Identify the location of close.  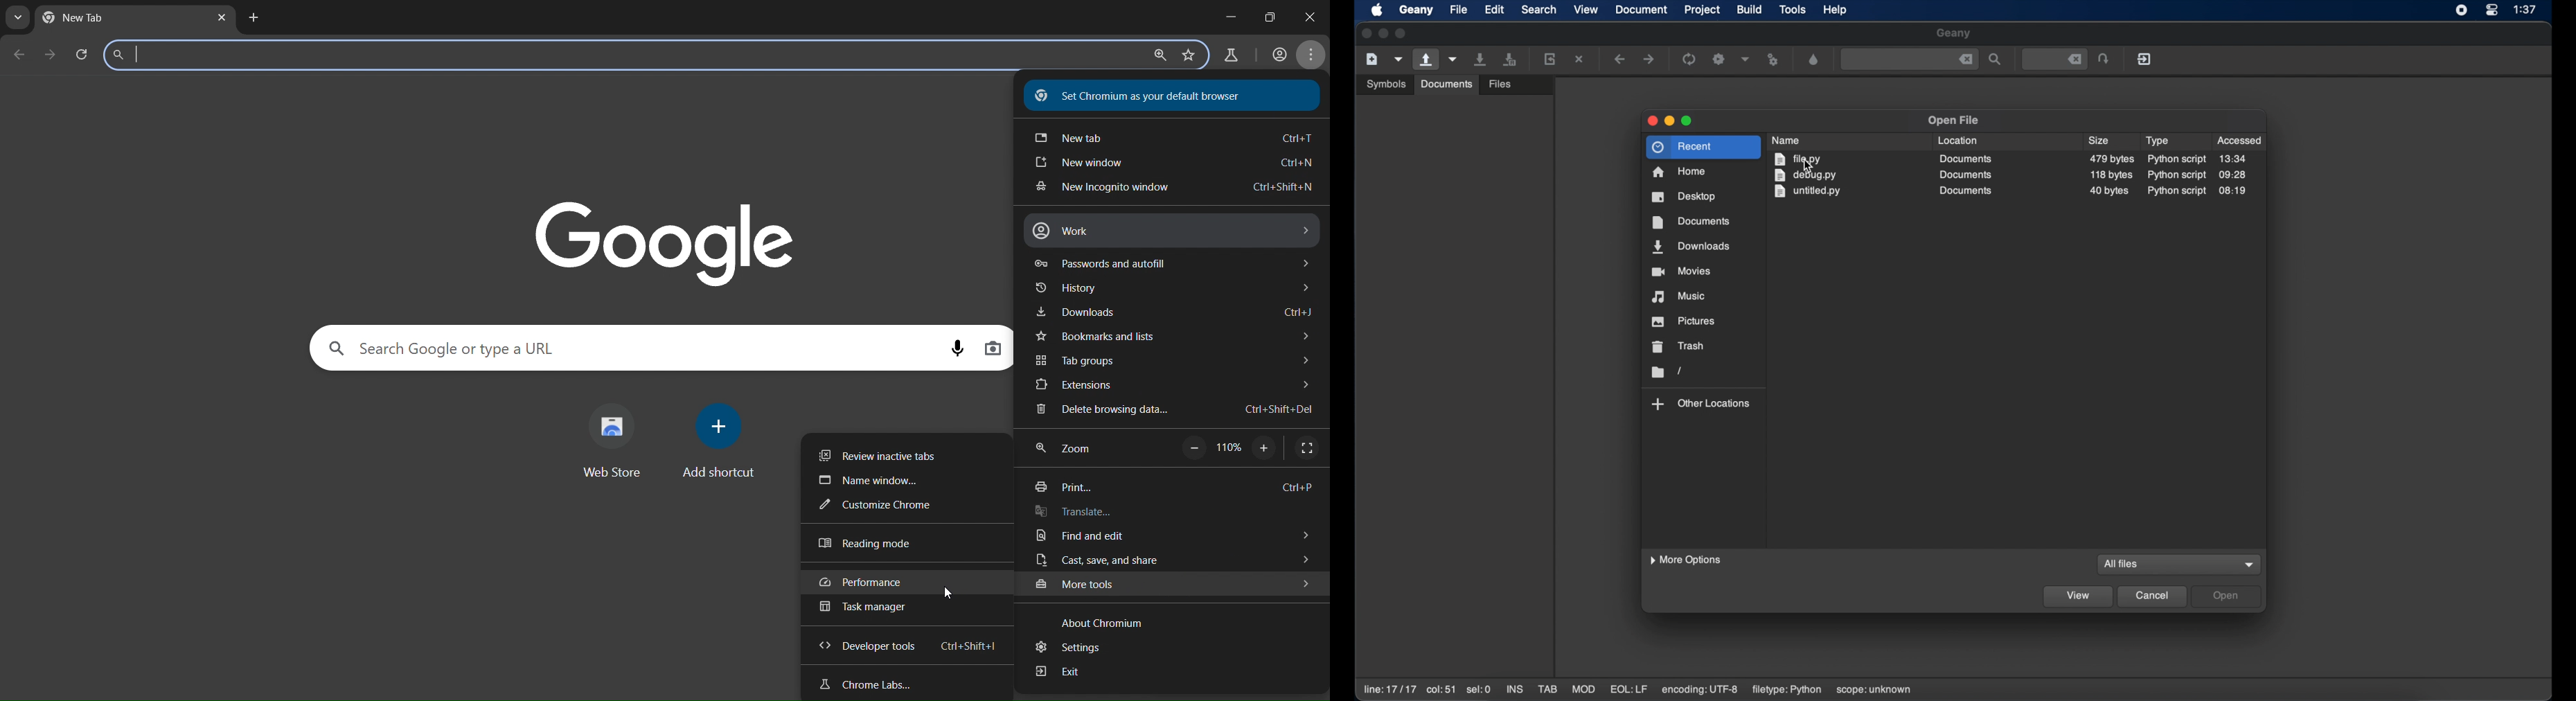
(1307, 16).